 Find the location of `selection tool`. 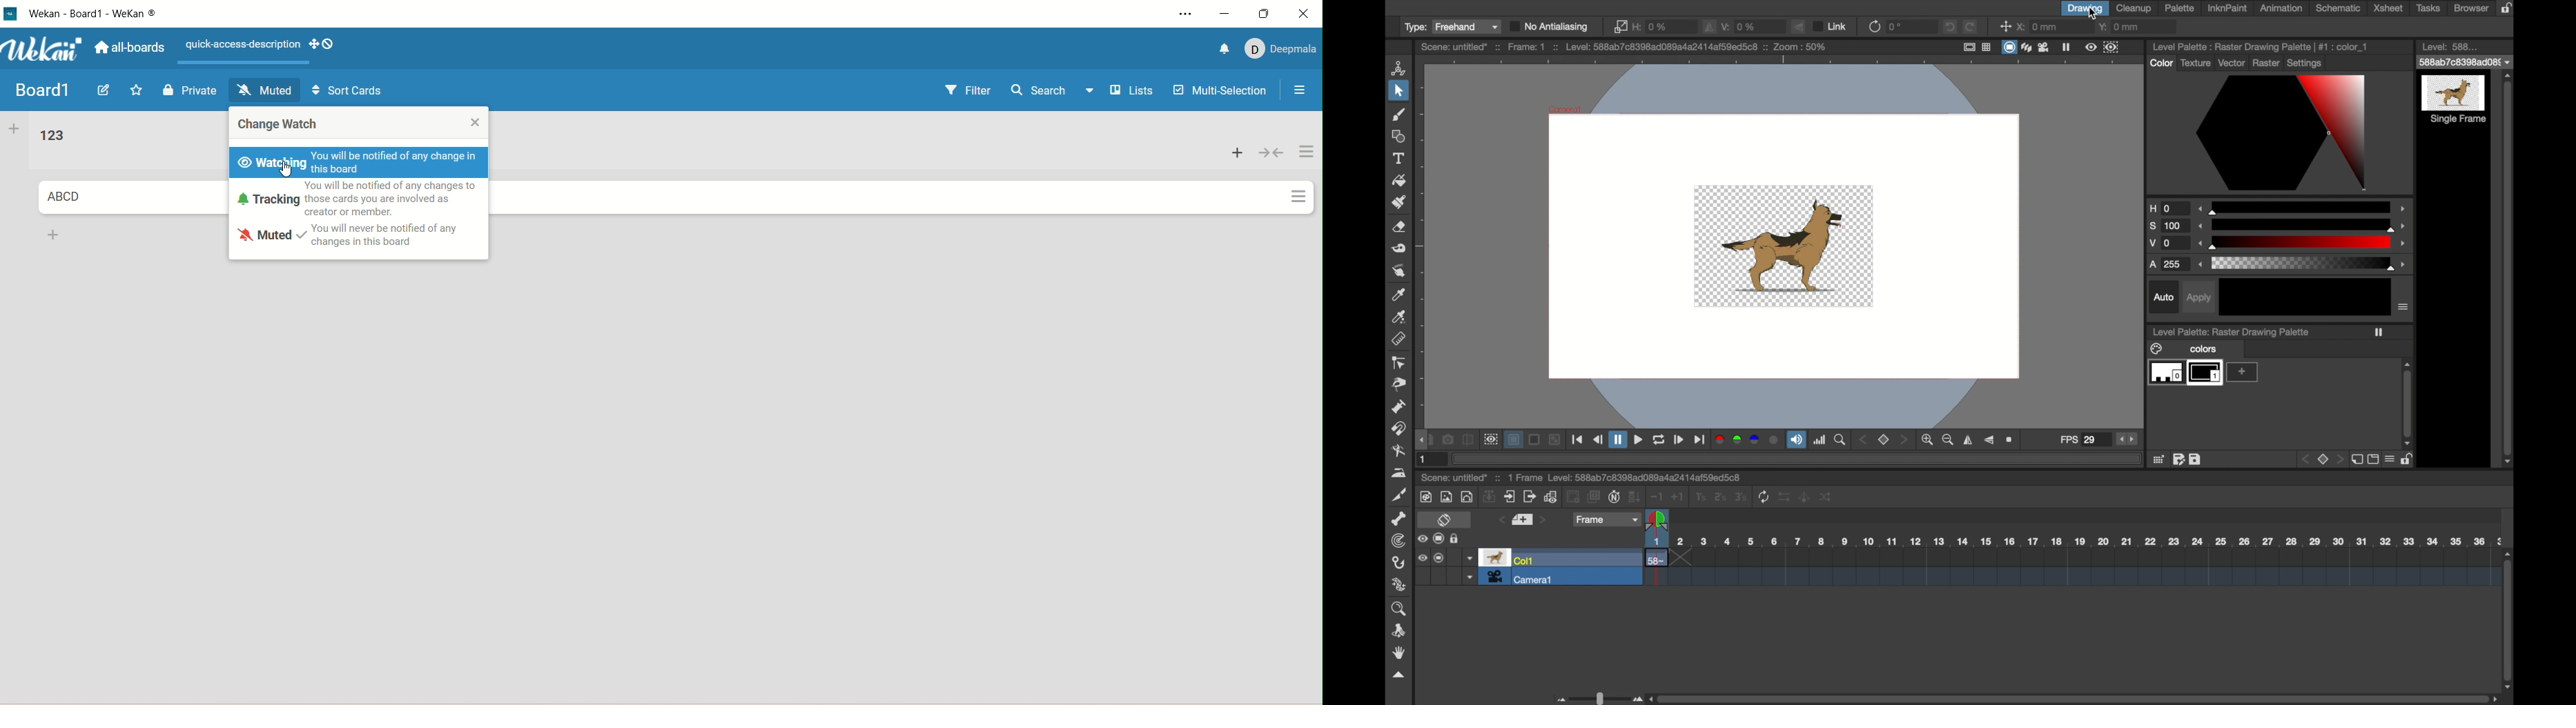

selection tool is located at coordinates (1398, 91).